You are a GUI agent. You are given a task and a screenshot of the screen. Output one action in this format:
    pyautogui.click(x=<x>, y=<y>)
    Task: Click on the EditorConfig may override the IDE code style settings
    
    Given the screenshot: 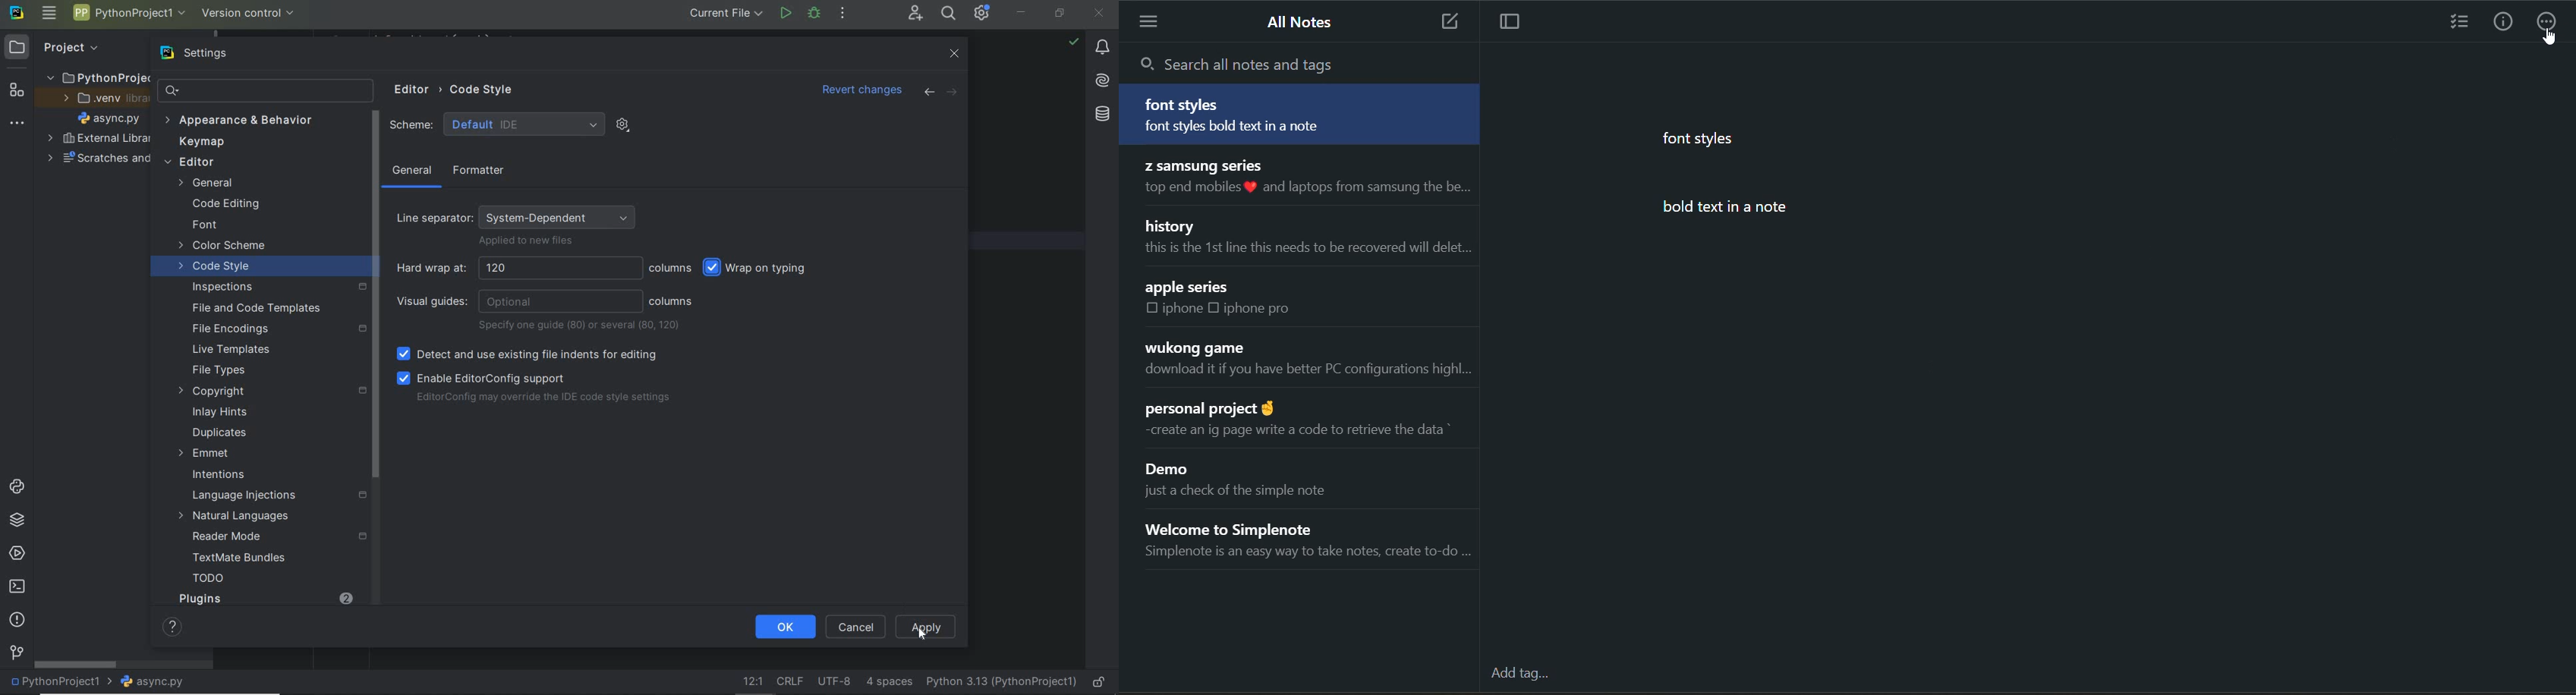 What is the action you would take?
    pyautogui.click(x=543, y=399)
    